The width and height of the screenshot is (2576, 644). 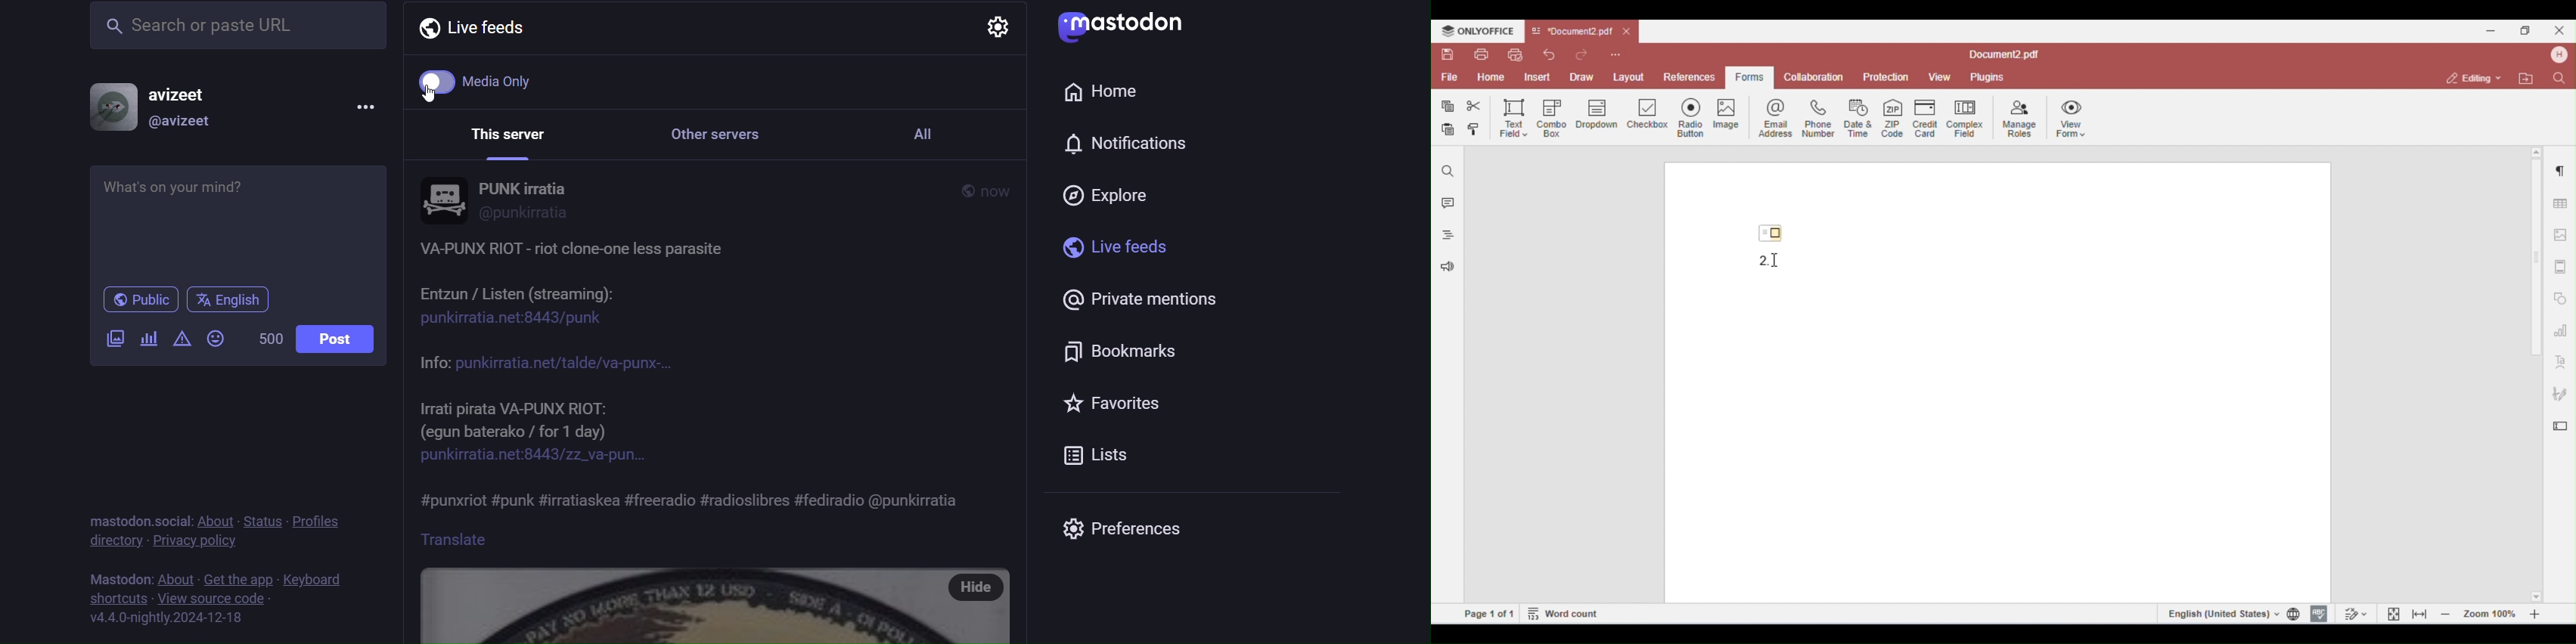 I want to click on add a poll, so click(x=147, y=336).